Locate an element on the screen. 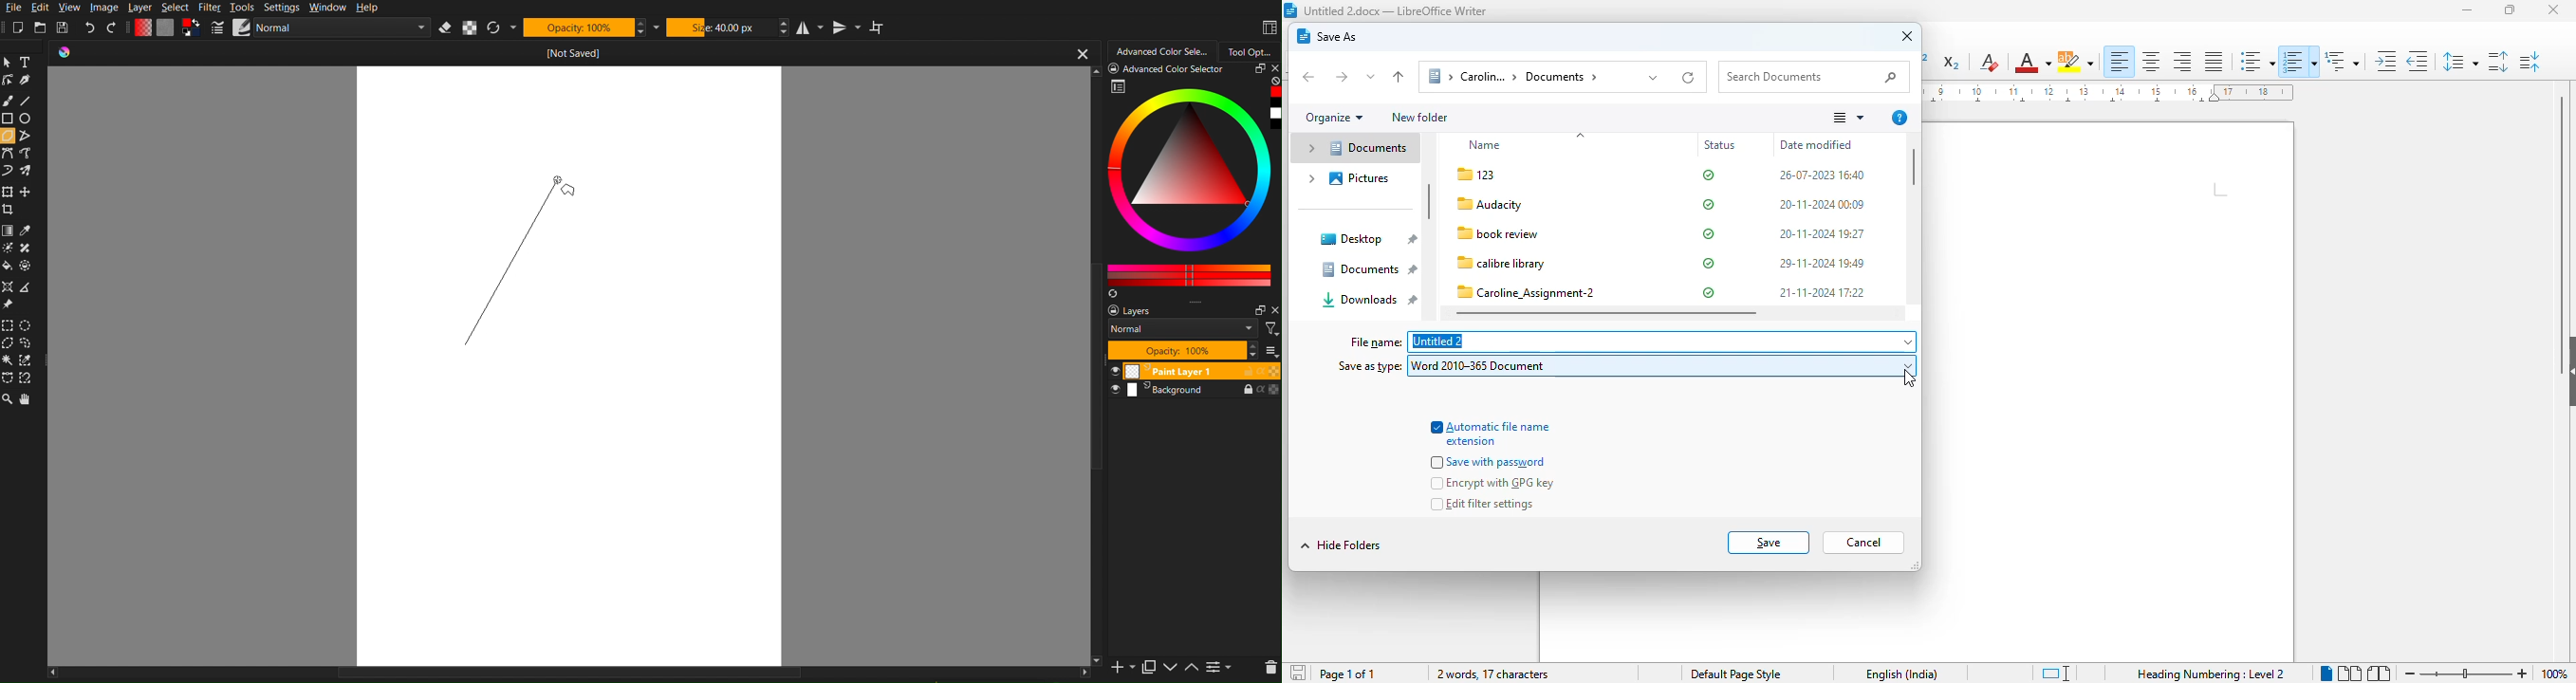 The height and width of the screenshot is (700, 2576). New is located at coordinates (18, 27).